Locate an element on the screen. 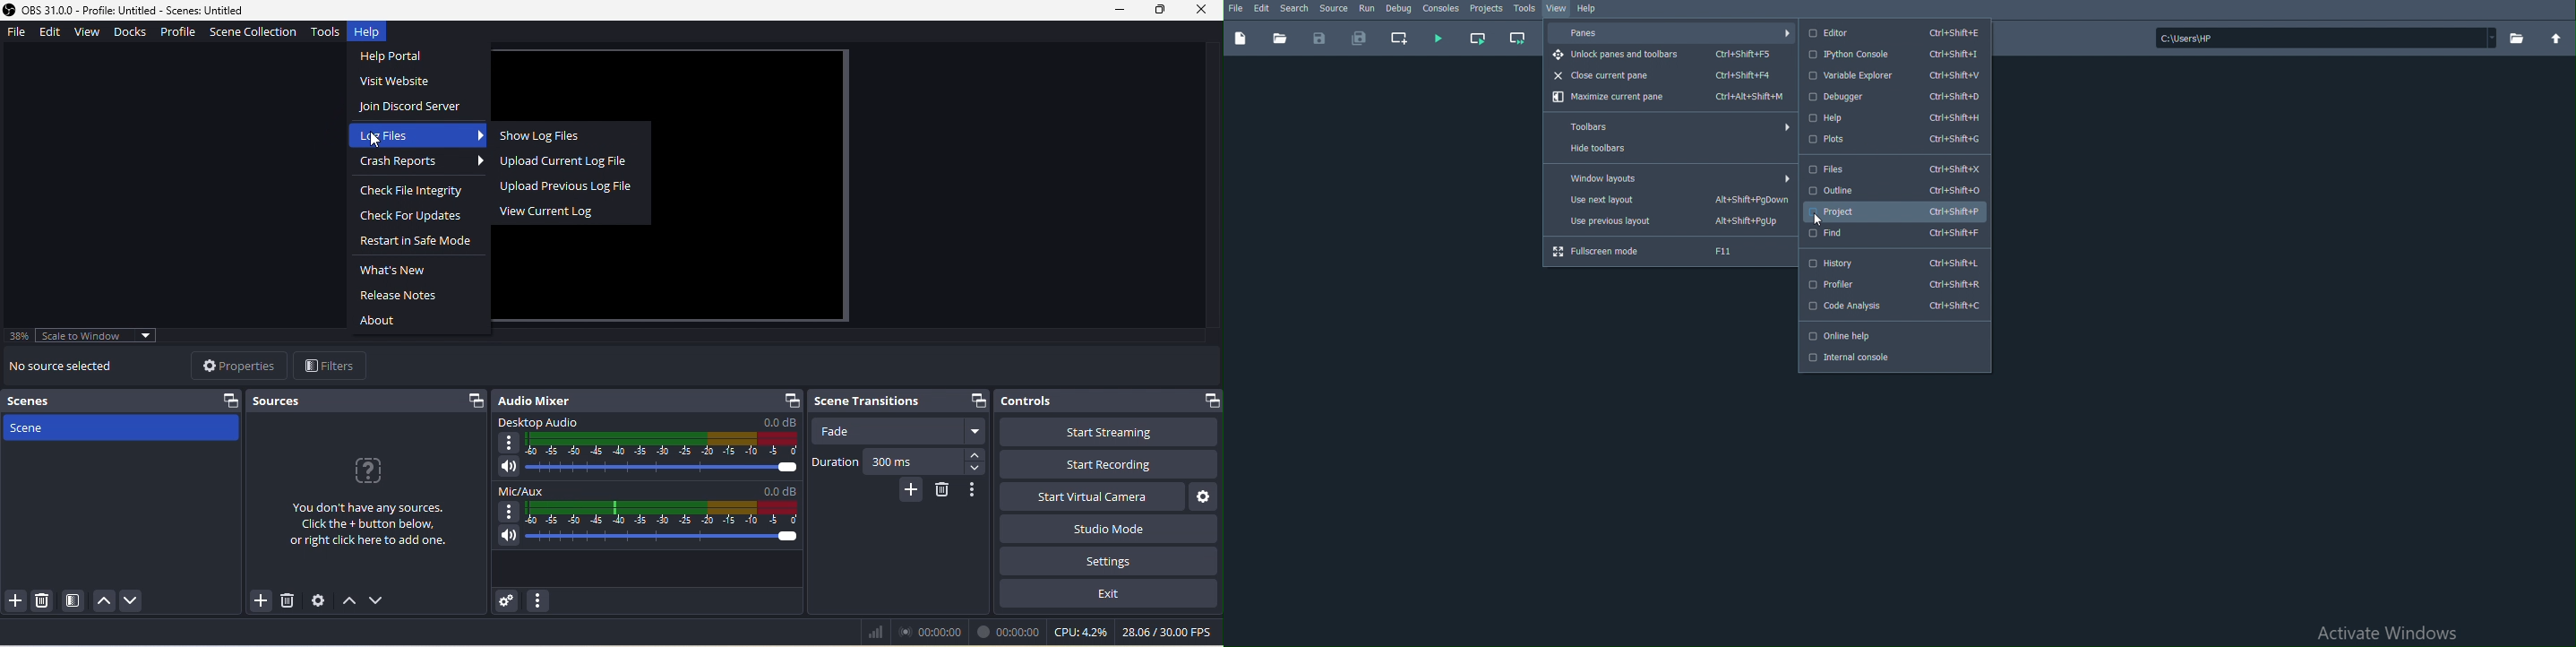  Toolbars is located at coordinates (1669, 126).